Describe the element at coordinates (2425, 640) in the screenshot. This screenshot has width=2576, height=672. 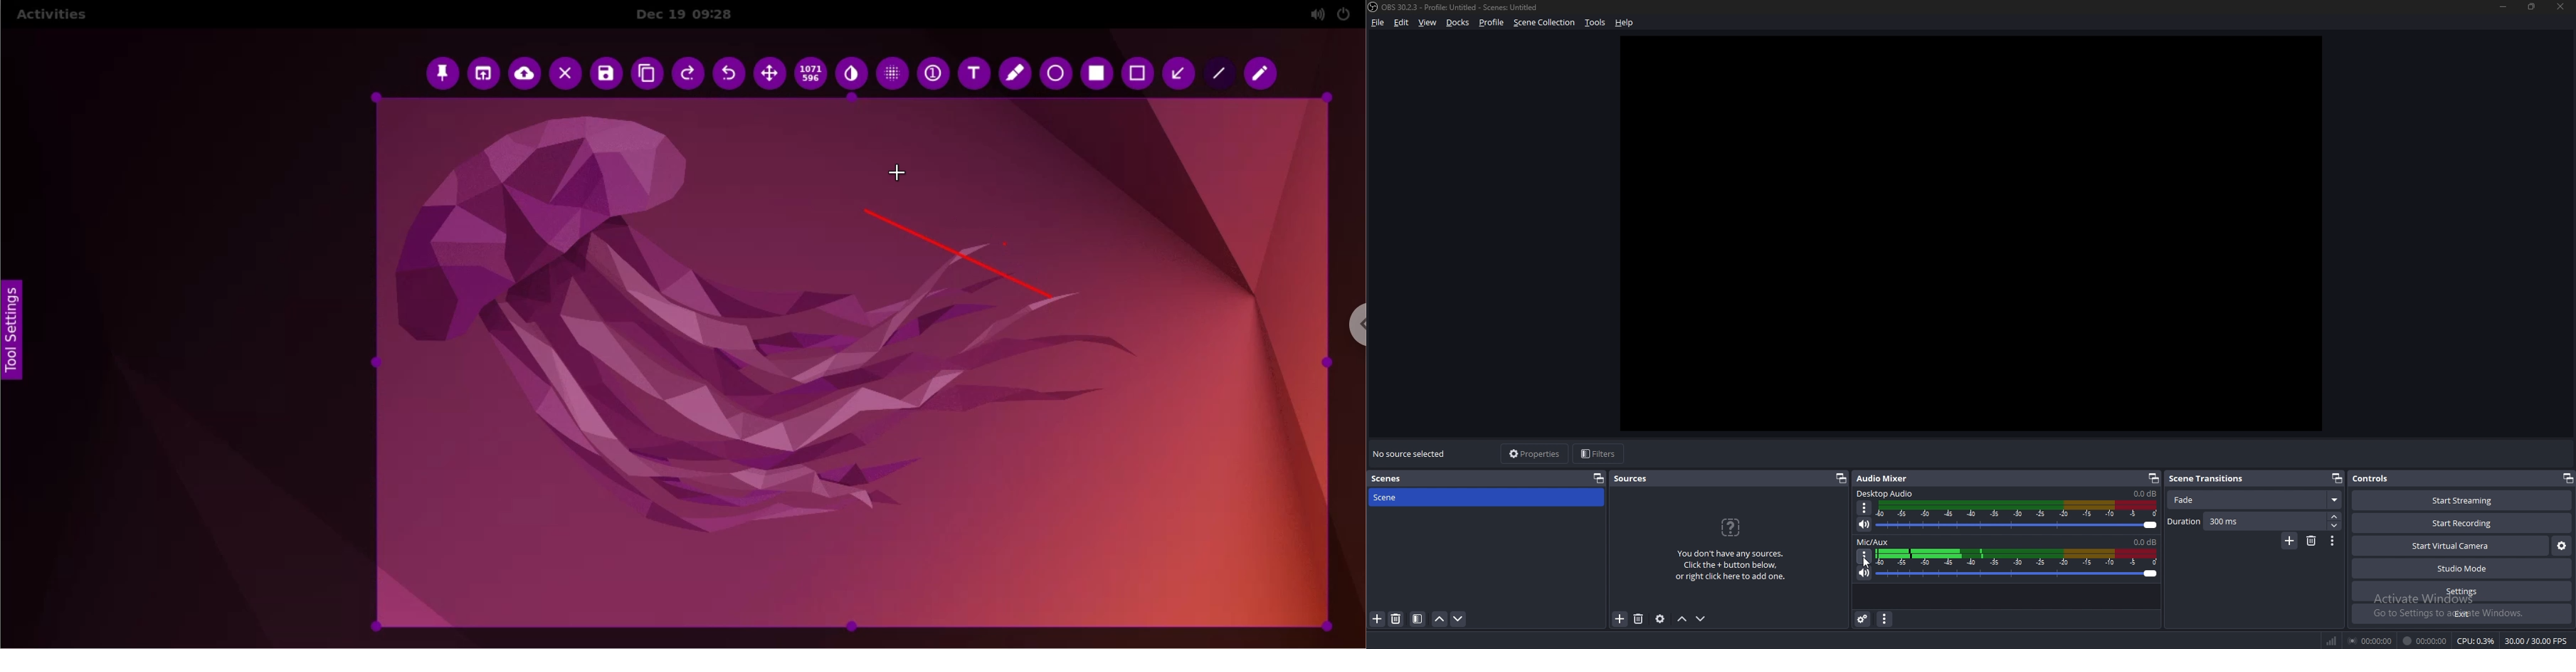
I see `00:00:00` at that location.